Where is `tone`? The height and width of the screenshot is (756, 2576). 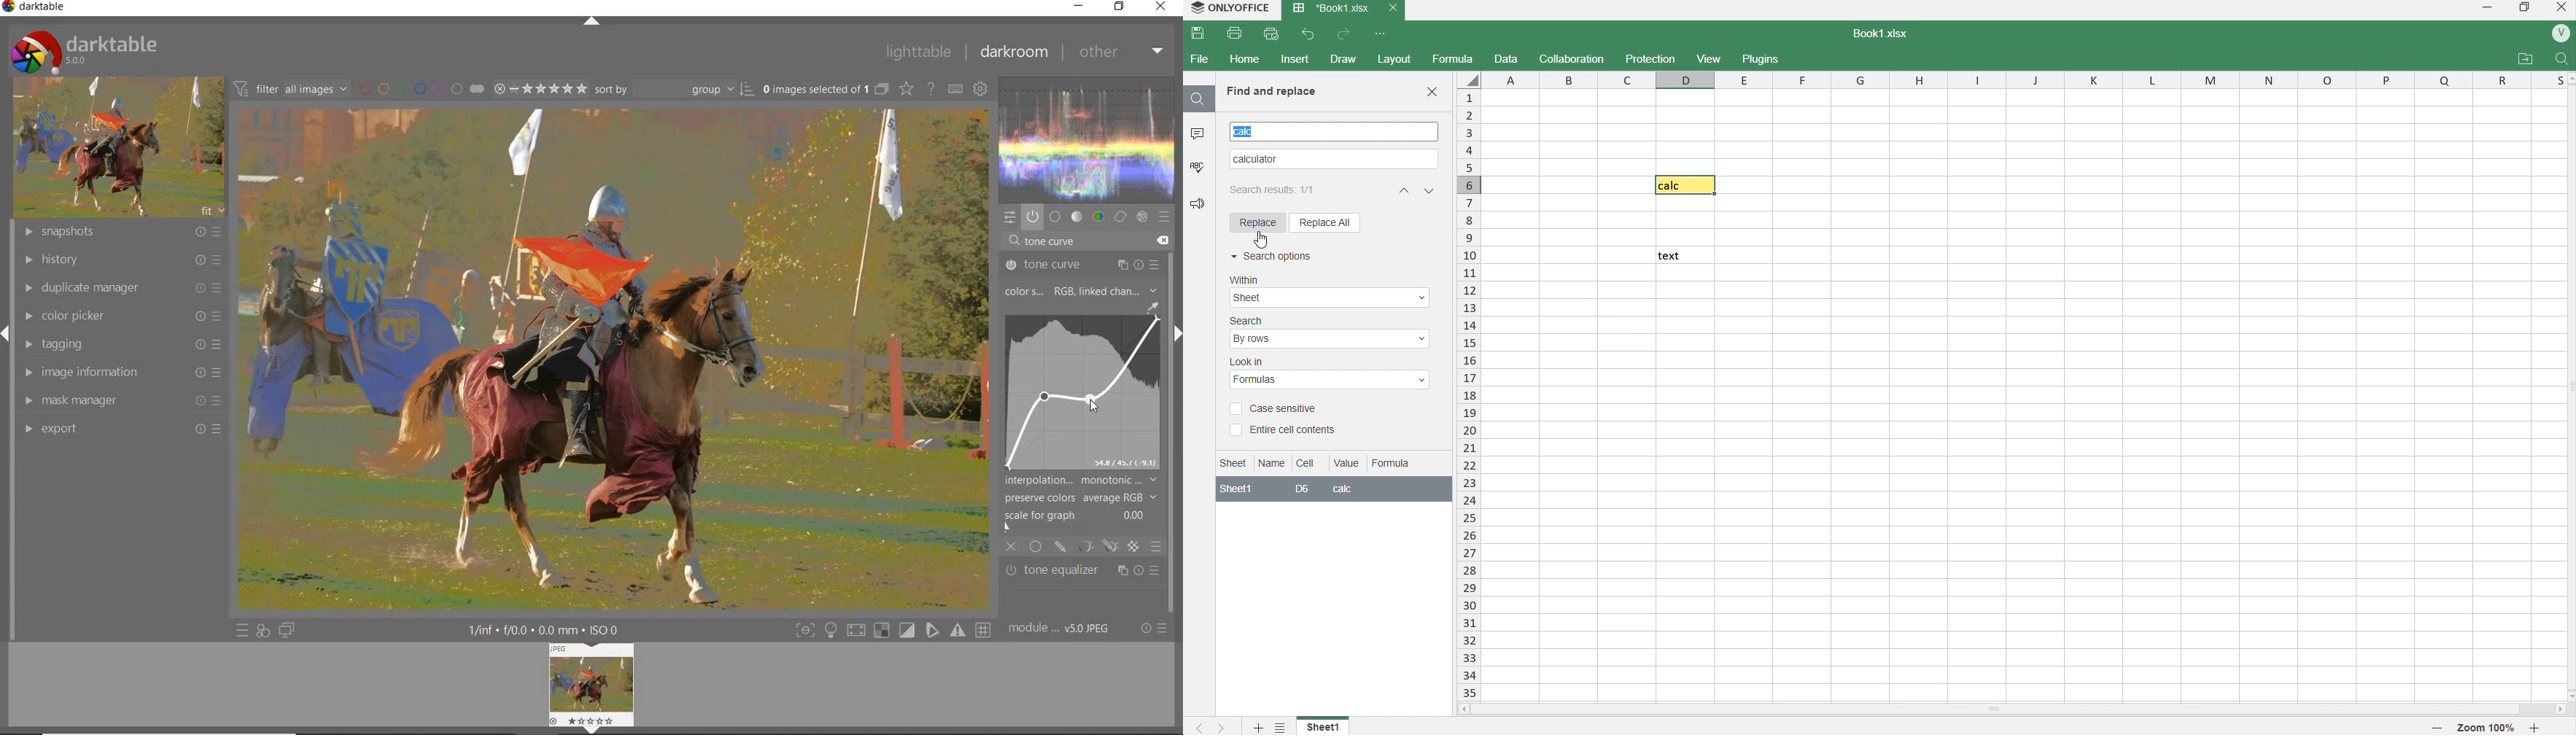
tone is located at coordinates (1077, 217).